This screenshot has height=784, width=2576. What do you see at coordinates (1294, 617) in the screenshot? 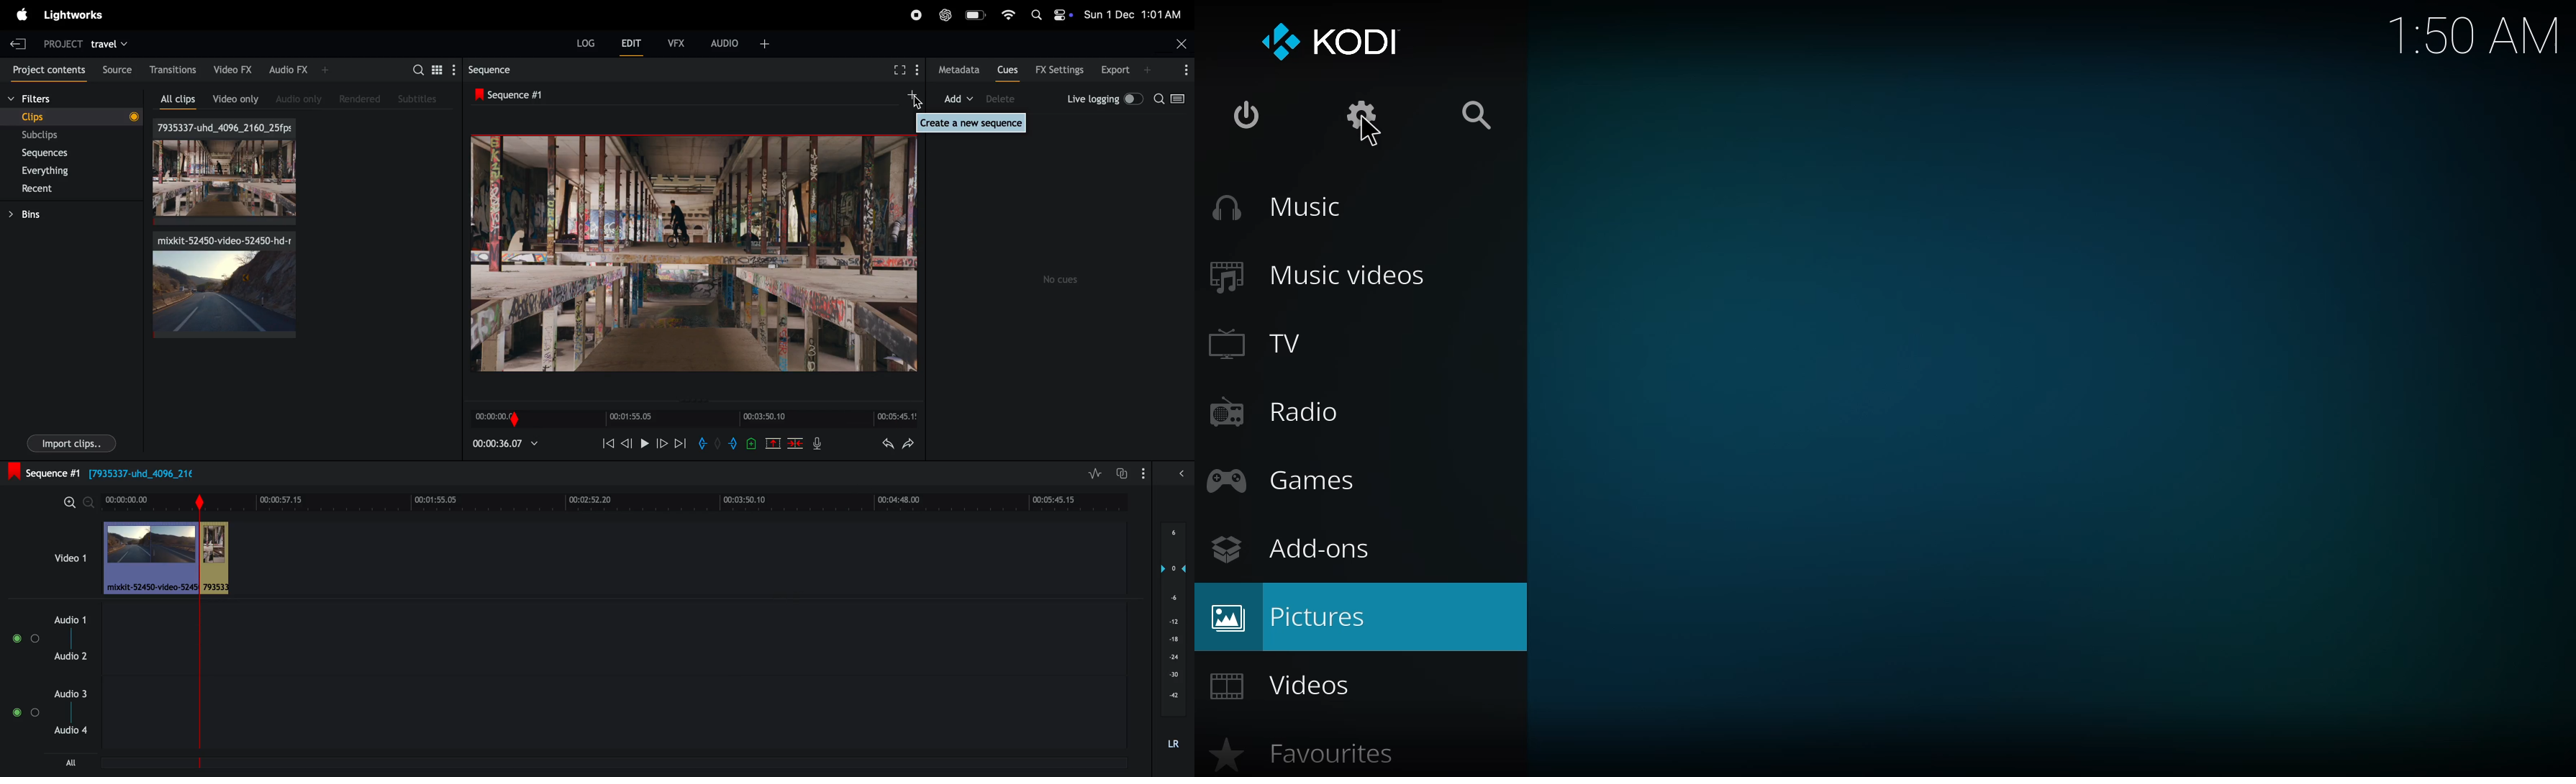
I see `pictures` at bounding box center [1294, 617].